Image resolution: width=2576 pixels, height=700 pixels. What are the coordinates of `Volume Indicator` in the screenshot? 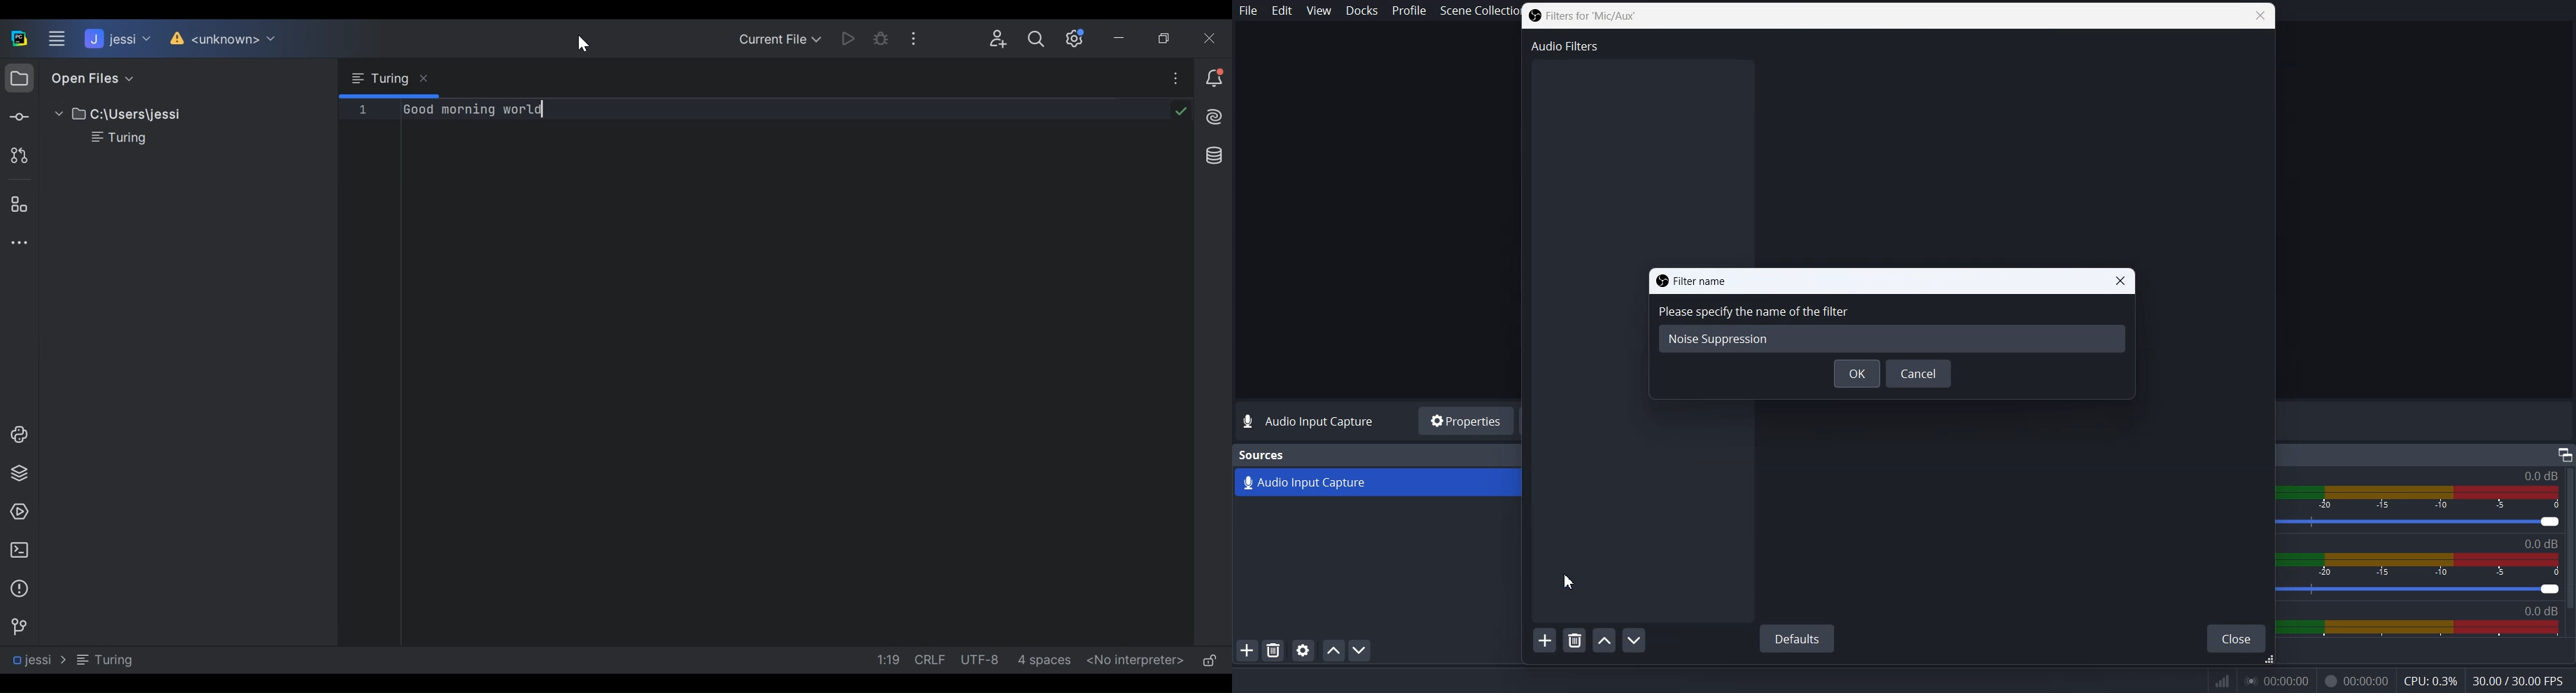 It's located at (2430, 566).